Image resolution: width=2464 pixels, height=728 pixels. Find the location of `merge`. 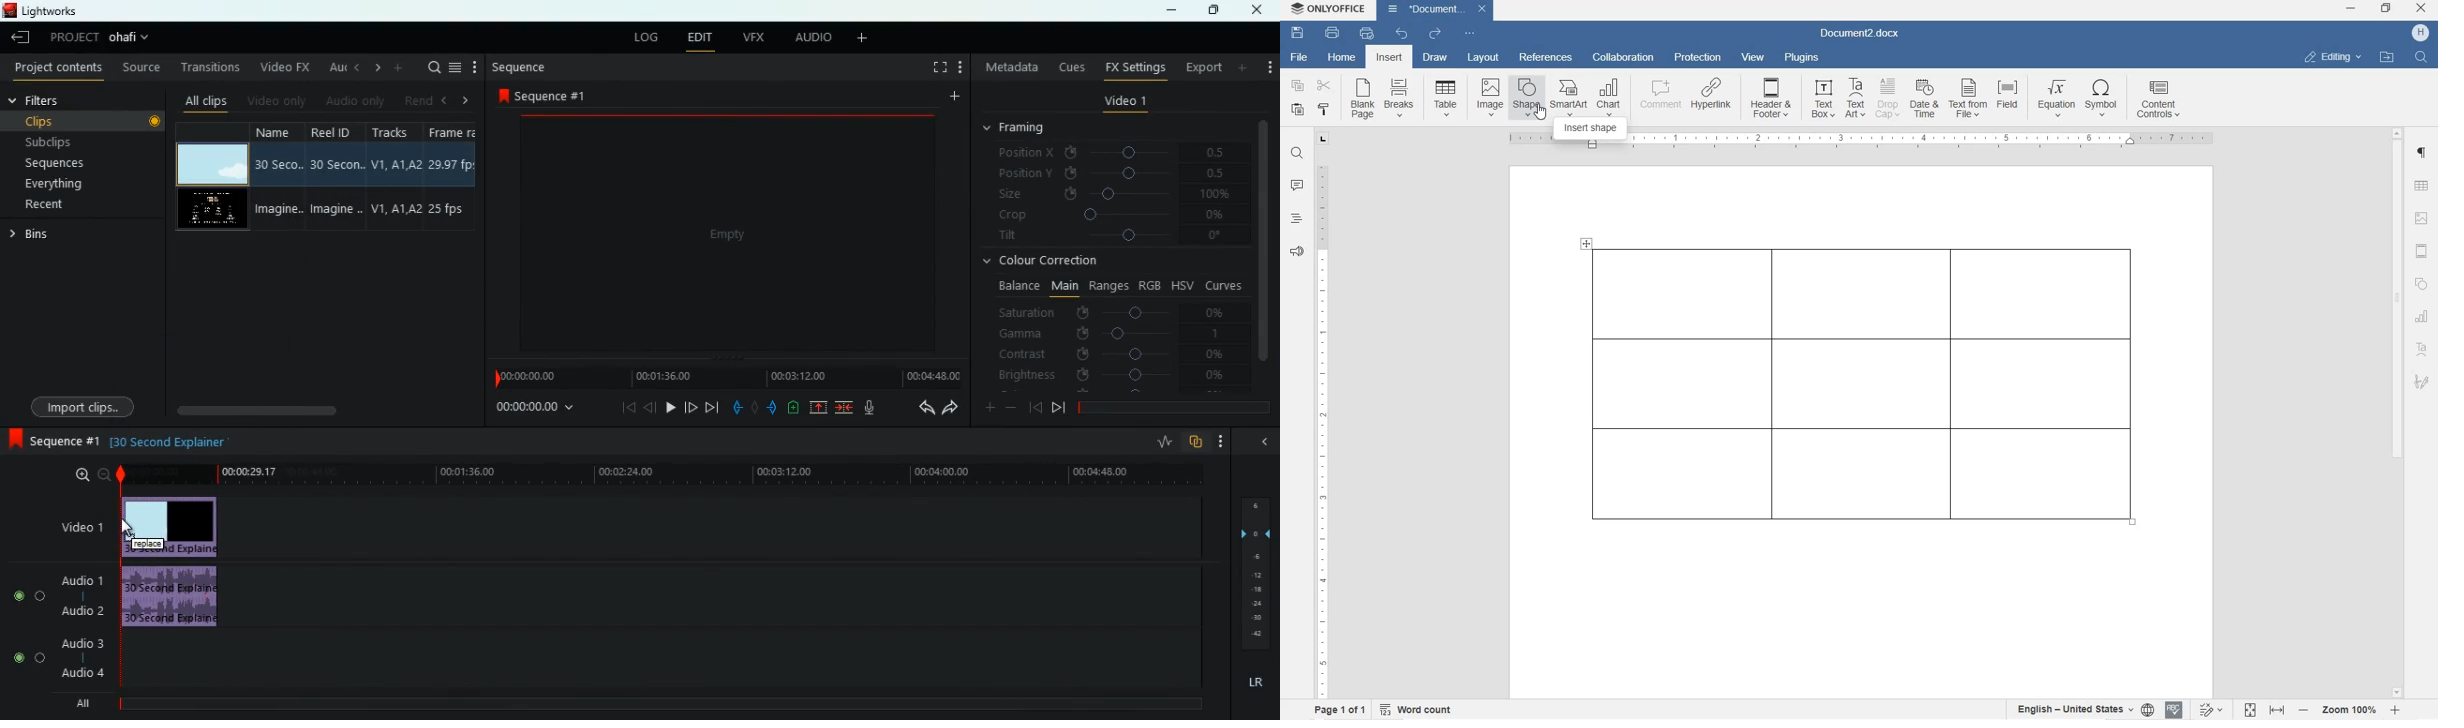

merge is located at coordinates (845, 408).